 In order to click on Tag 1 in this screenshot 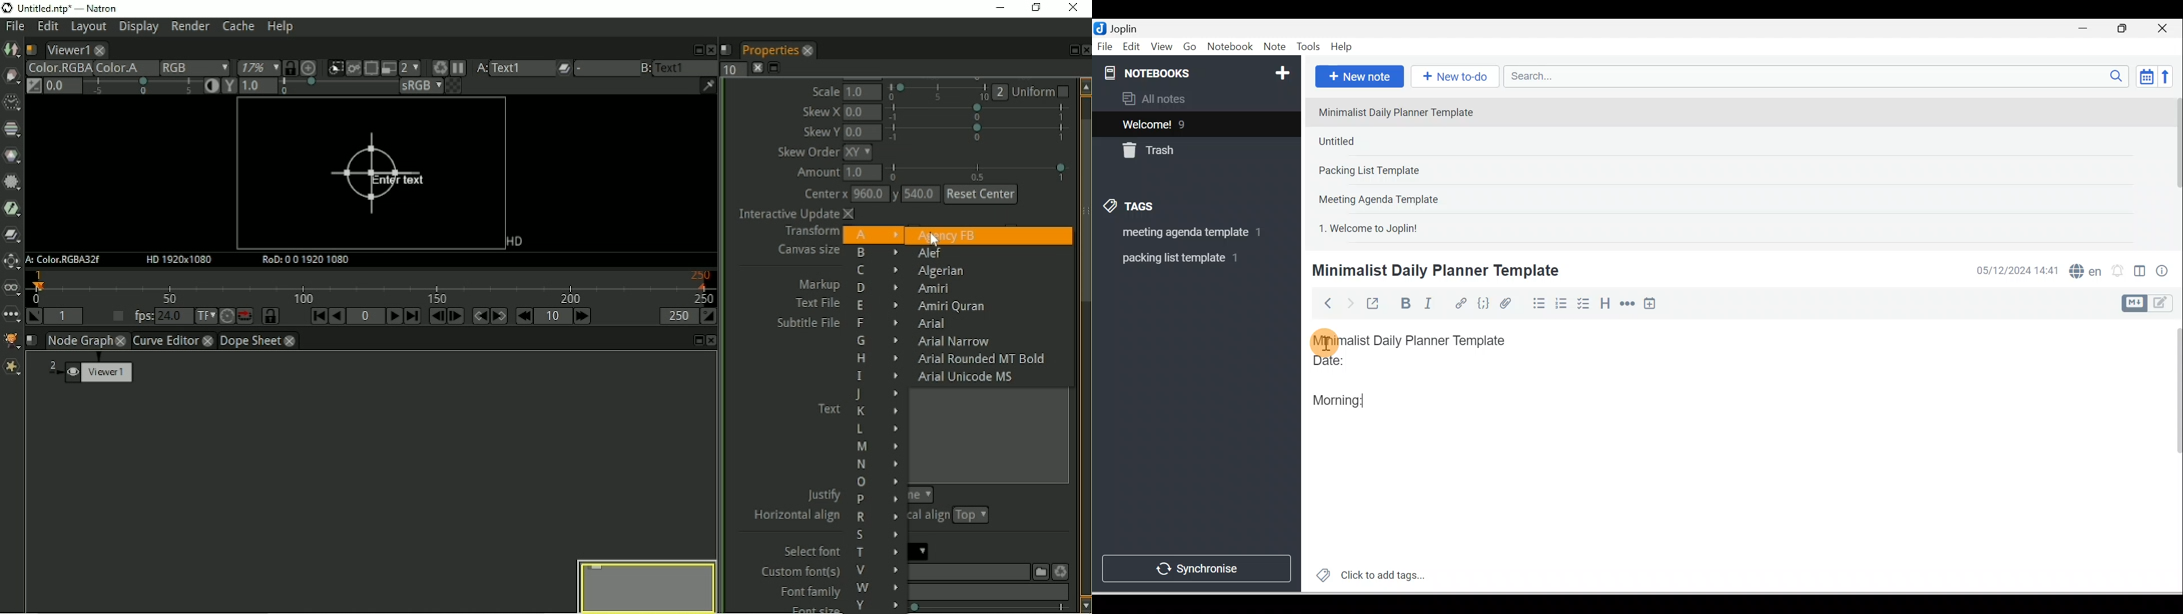, I will do `click(1181, 233)`.